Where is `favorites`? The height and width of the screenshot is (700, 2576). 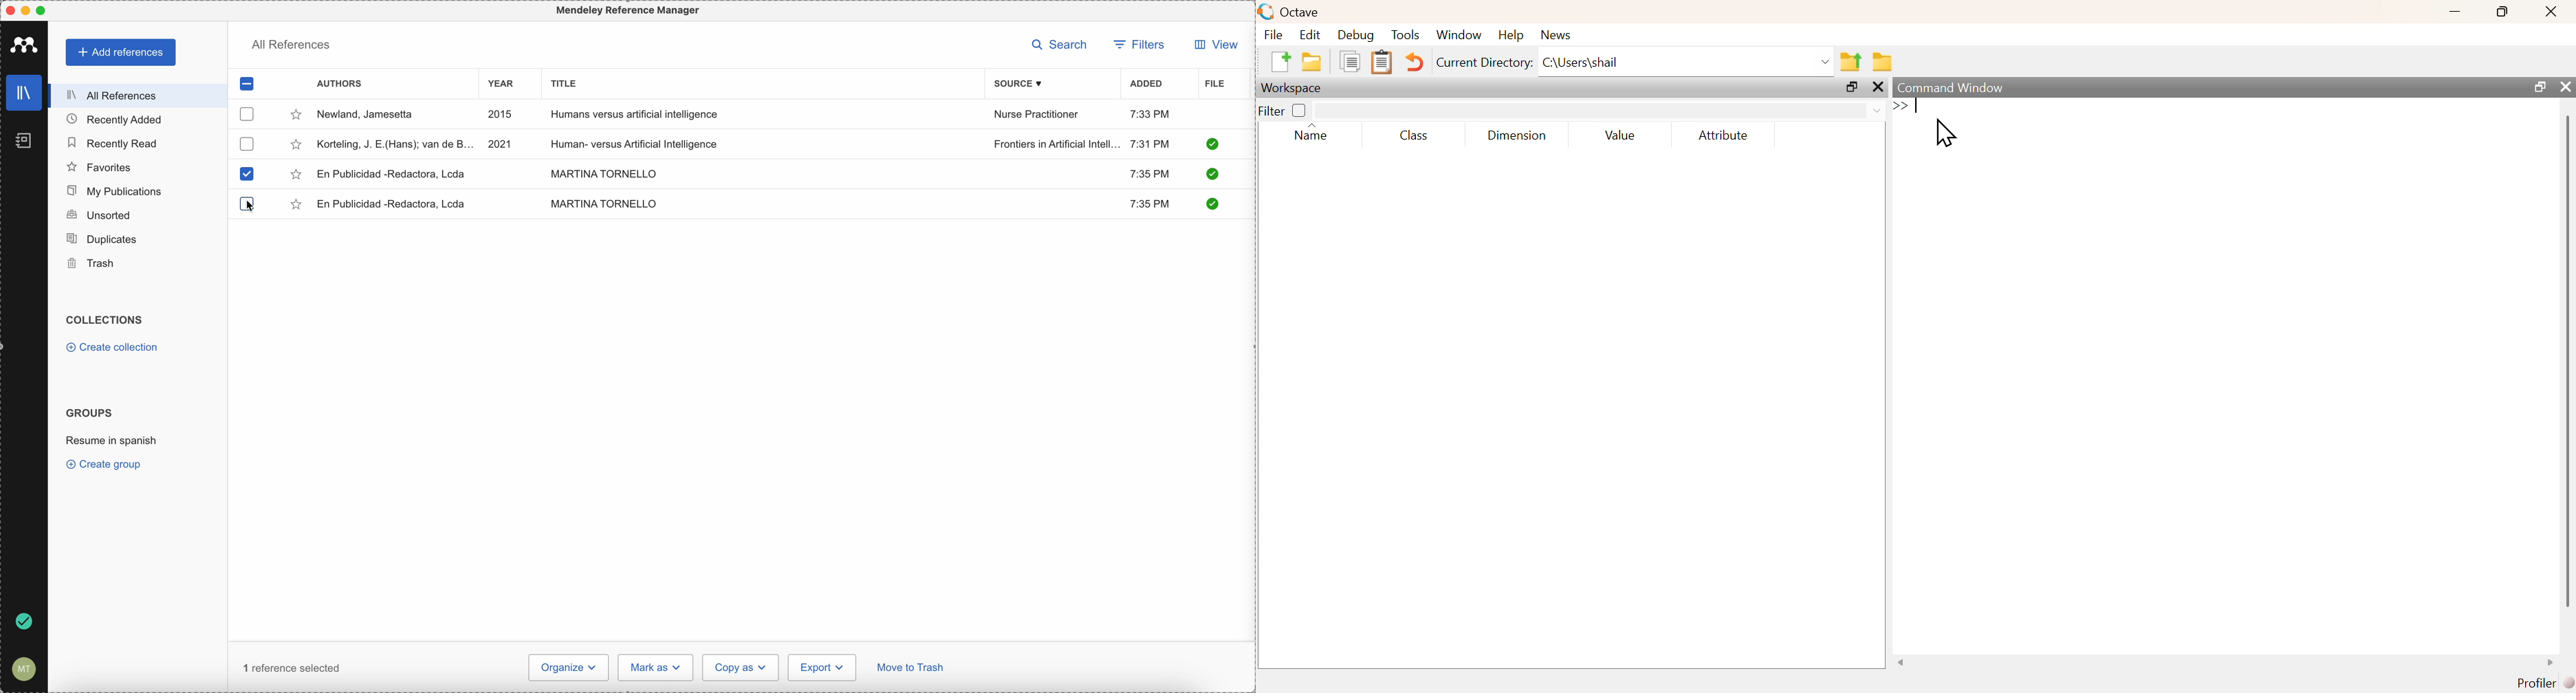
favorites is located at coordinates (100, 167).